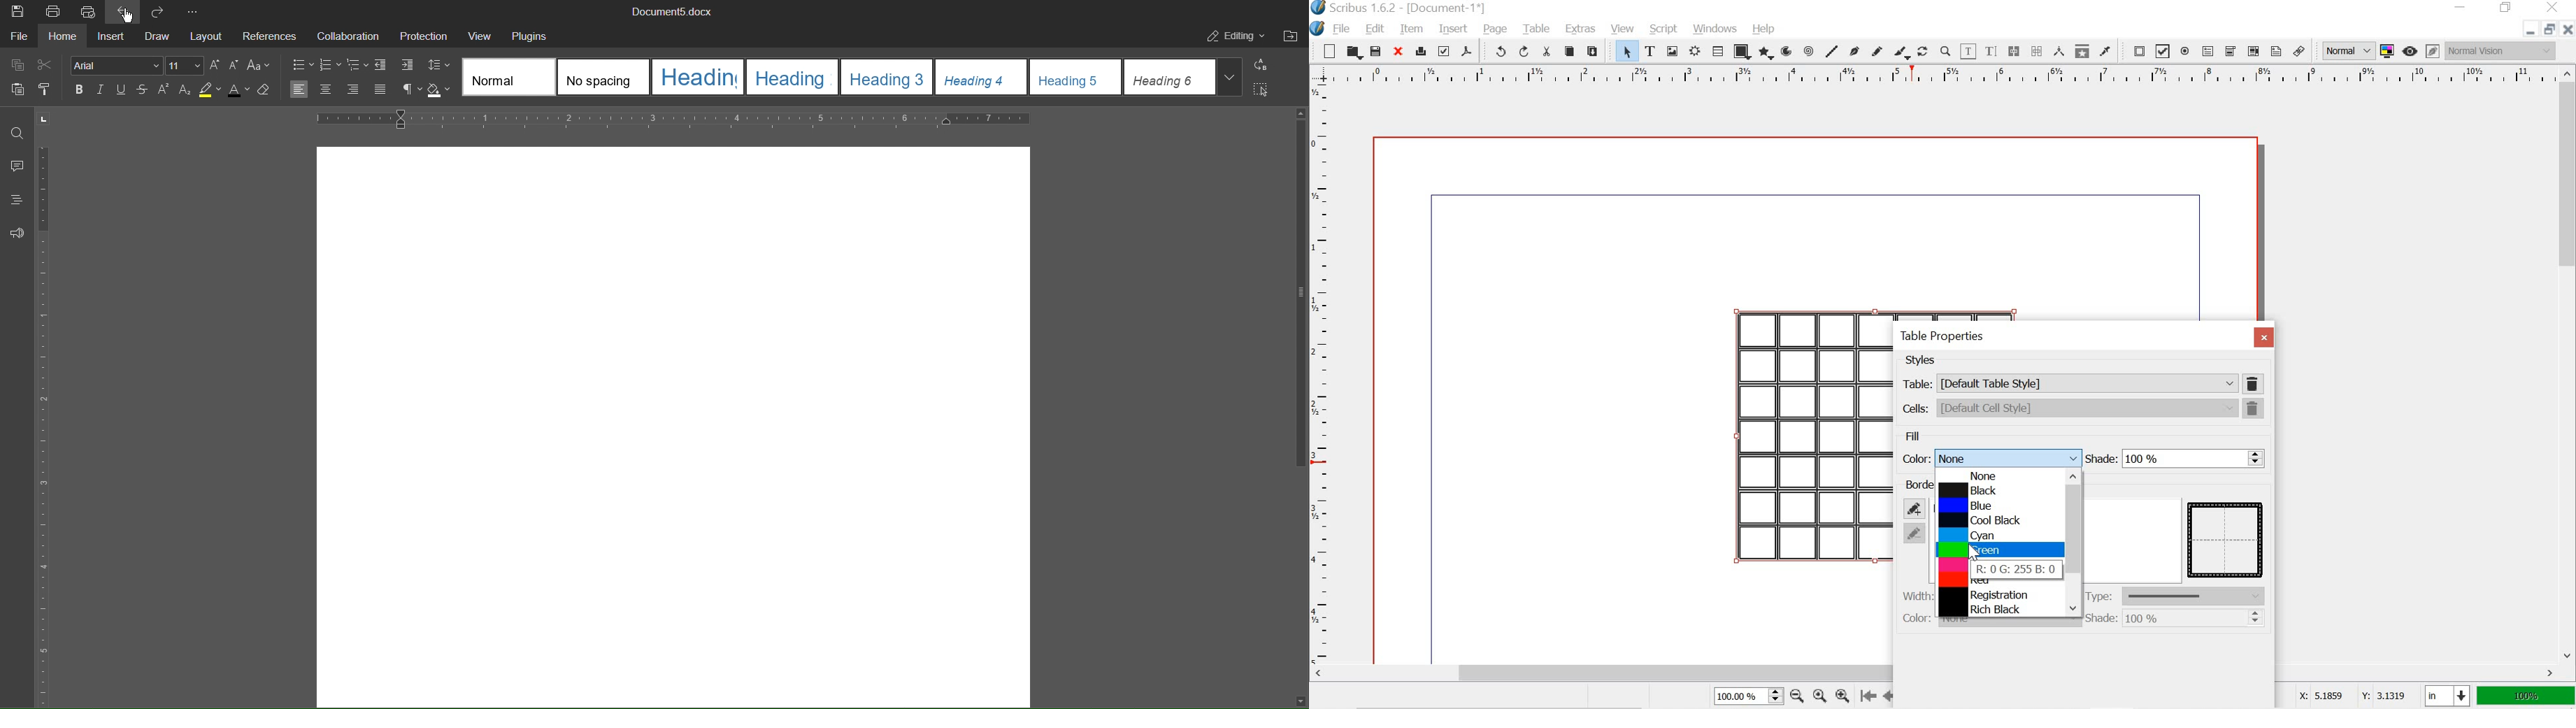 This screenshot has width=2576, height=728. Describe the element at coordinates (793, 77) in the screenshot. I see `template` at that location.